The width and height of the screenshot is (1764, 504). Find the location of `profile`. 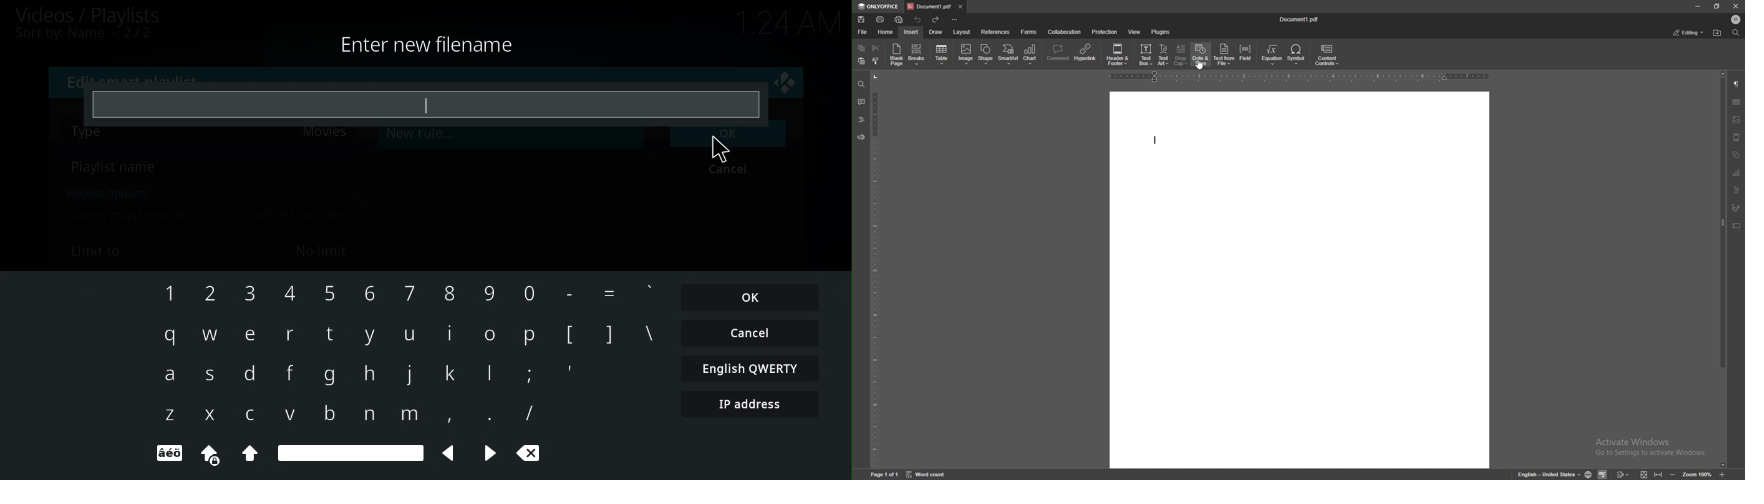

profile is located at coordinates (1735, 19).